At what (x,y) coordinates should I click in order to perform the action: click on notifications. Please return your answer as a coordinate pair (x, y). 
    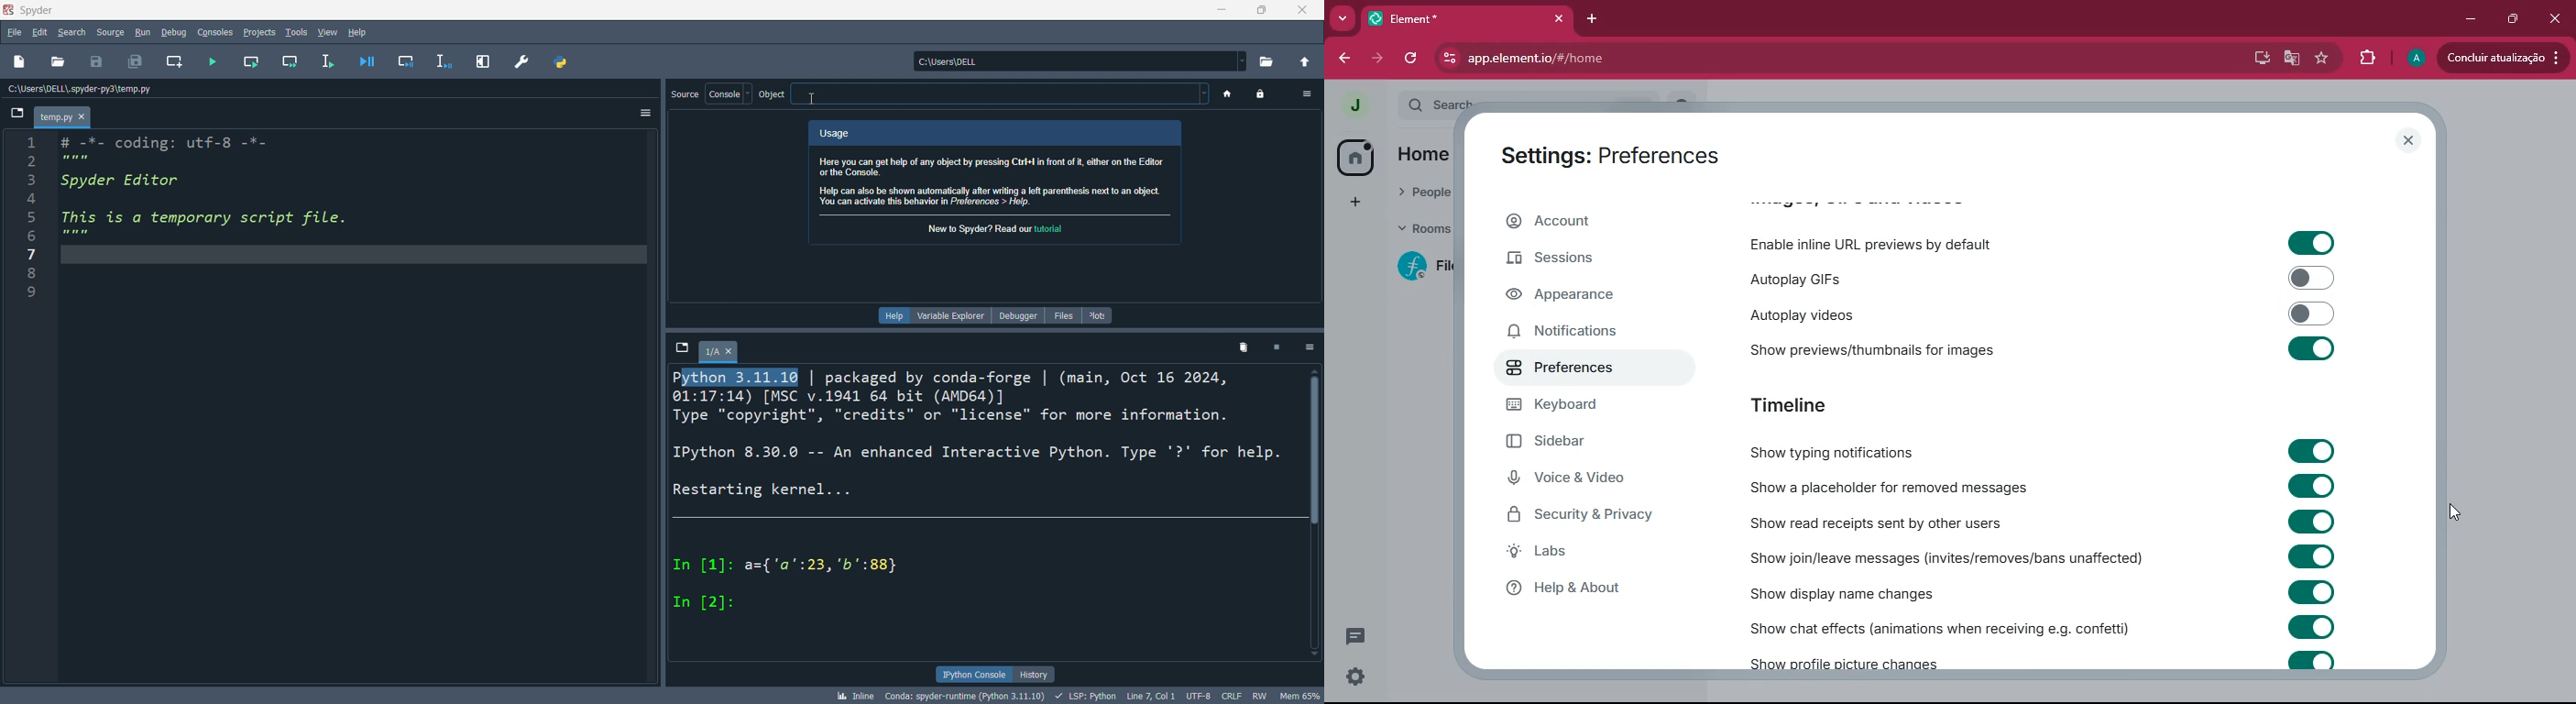
    Looking at the image, I should click on (1576, 332).